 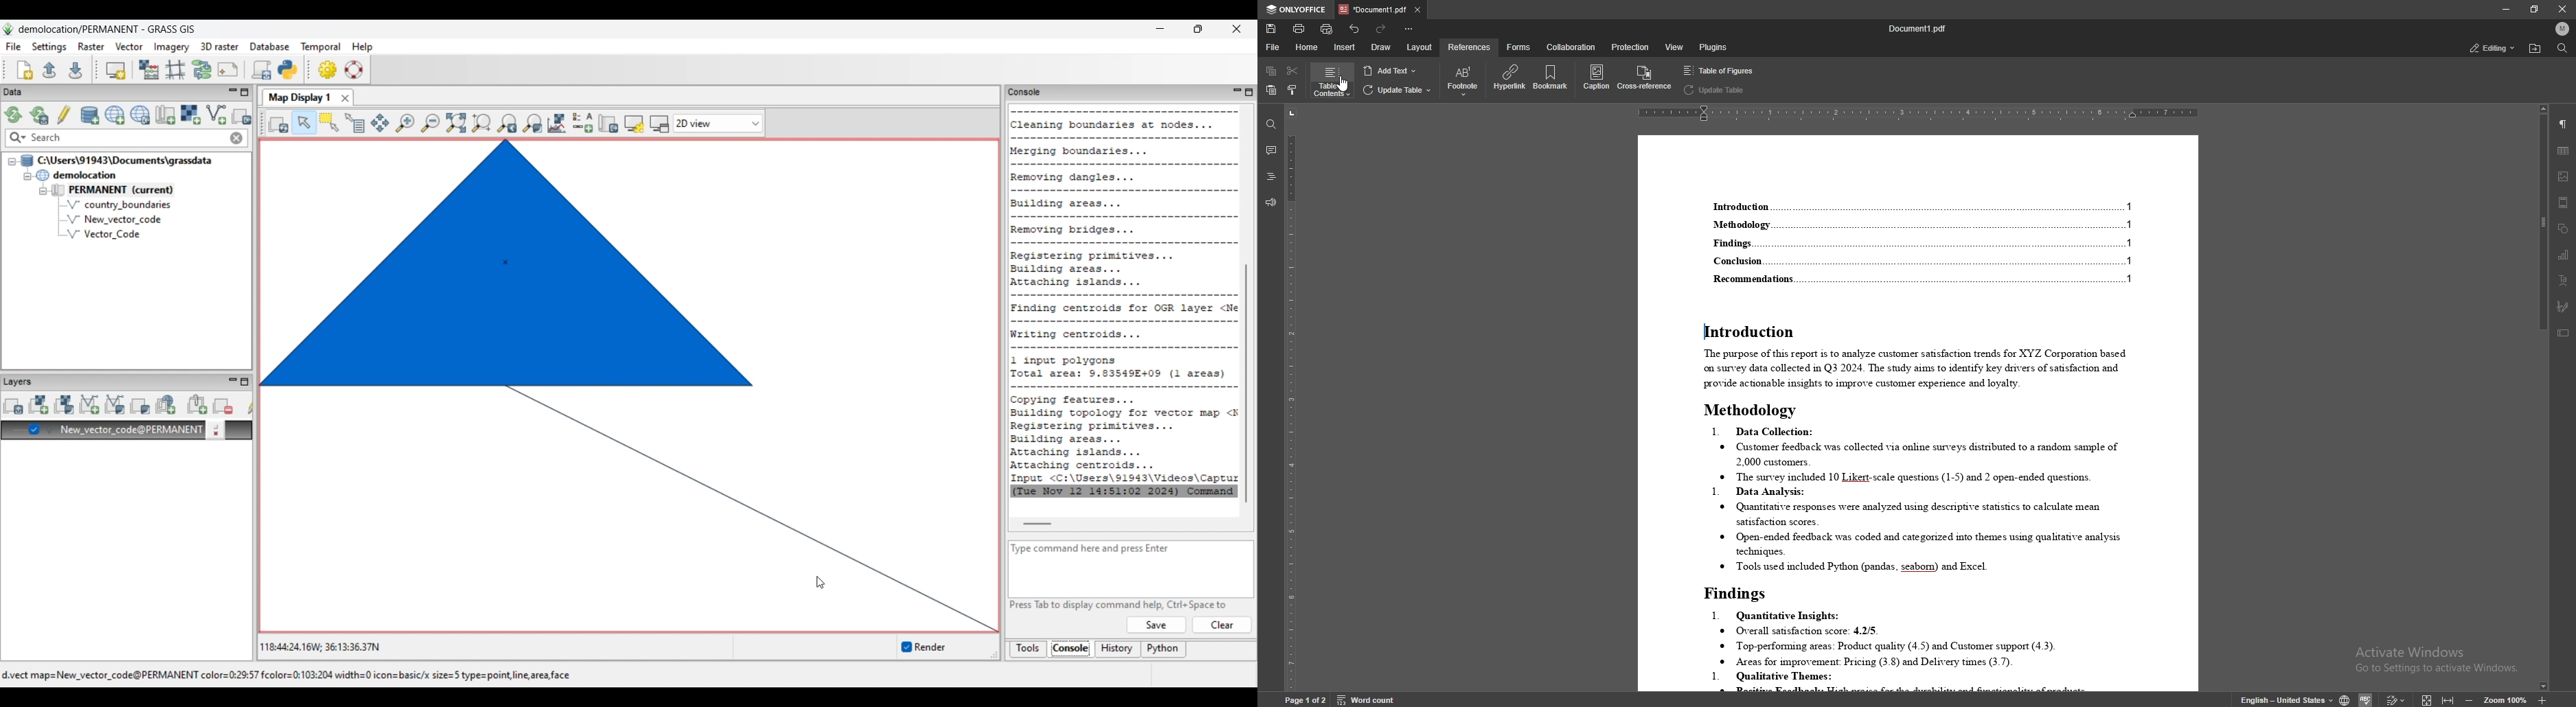 I want to click on document with changes, so click(x=1917, y=413).